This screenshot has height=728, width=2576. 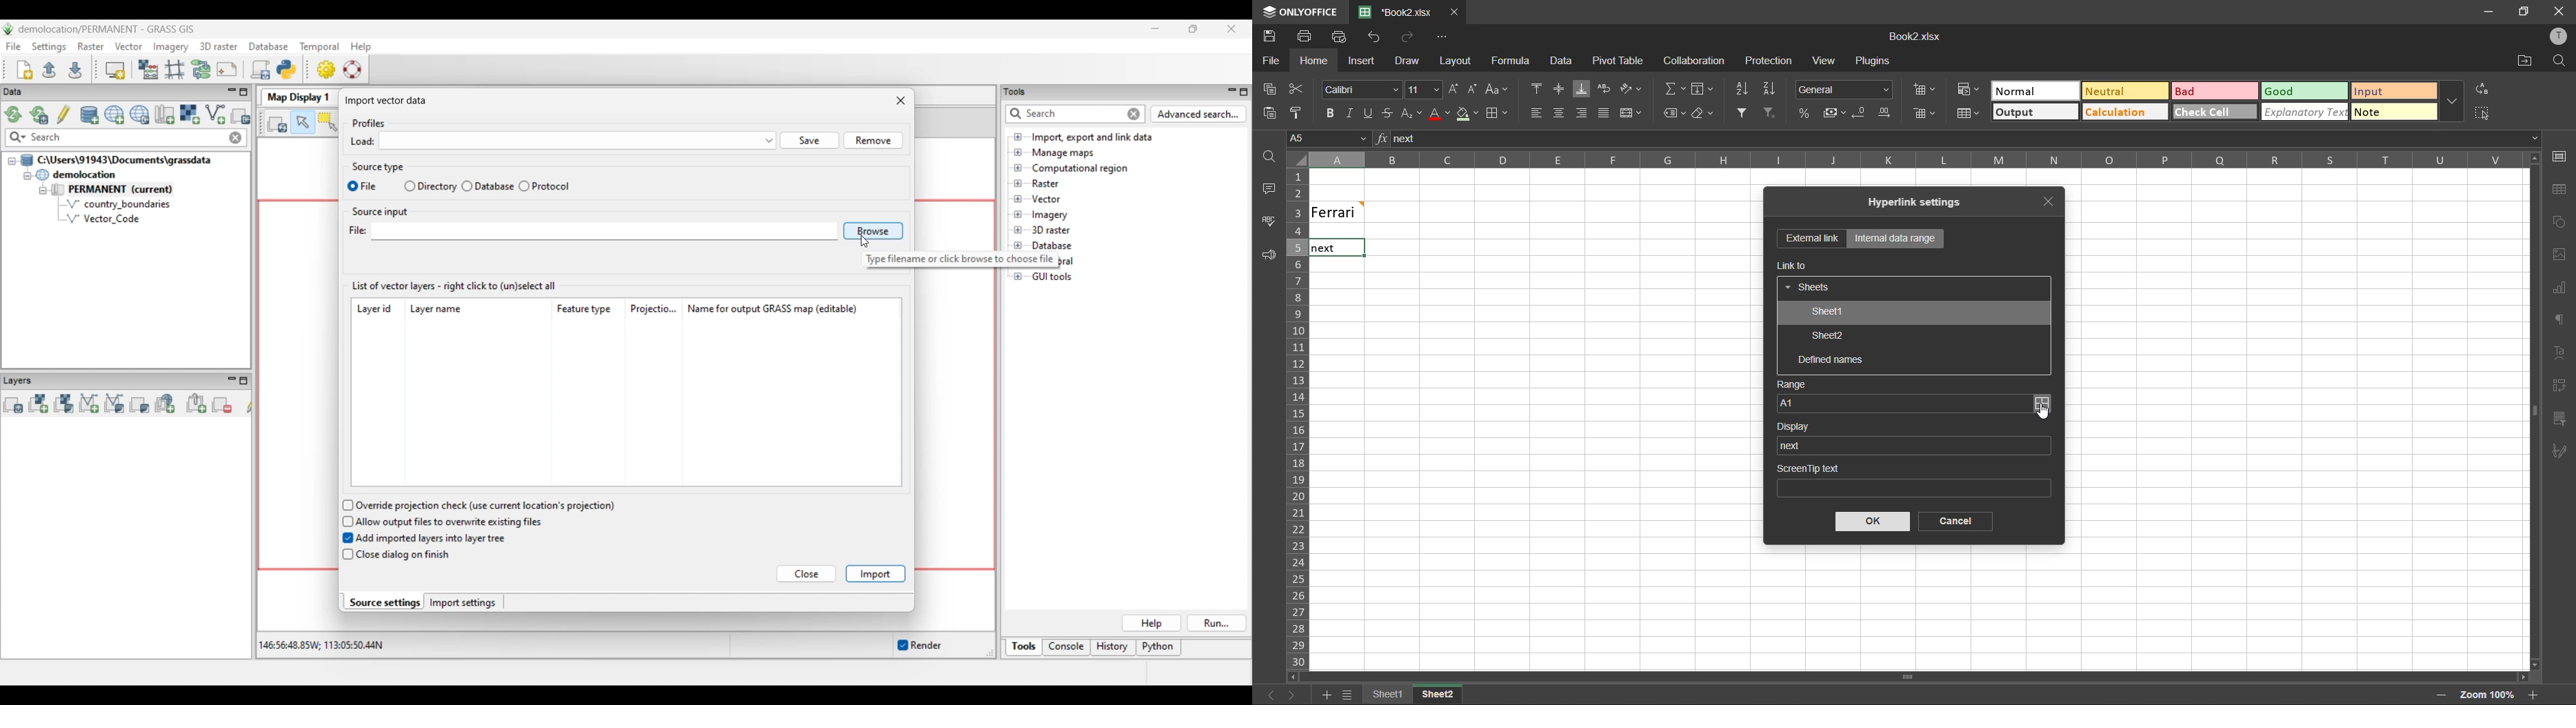 What do you see at coordinates (1951, 522) in the screenshot?
I see `cancel` at bounding box center [1951, 522].